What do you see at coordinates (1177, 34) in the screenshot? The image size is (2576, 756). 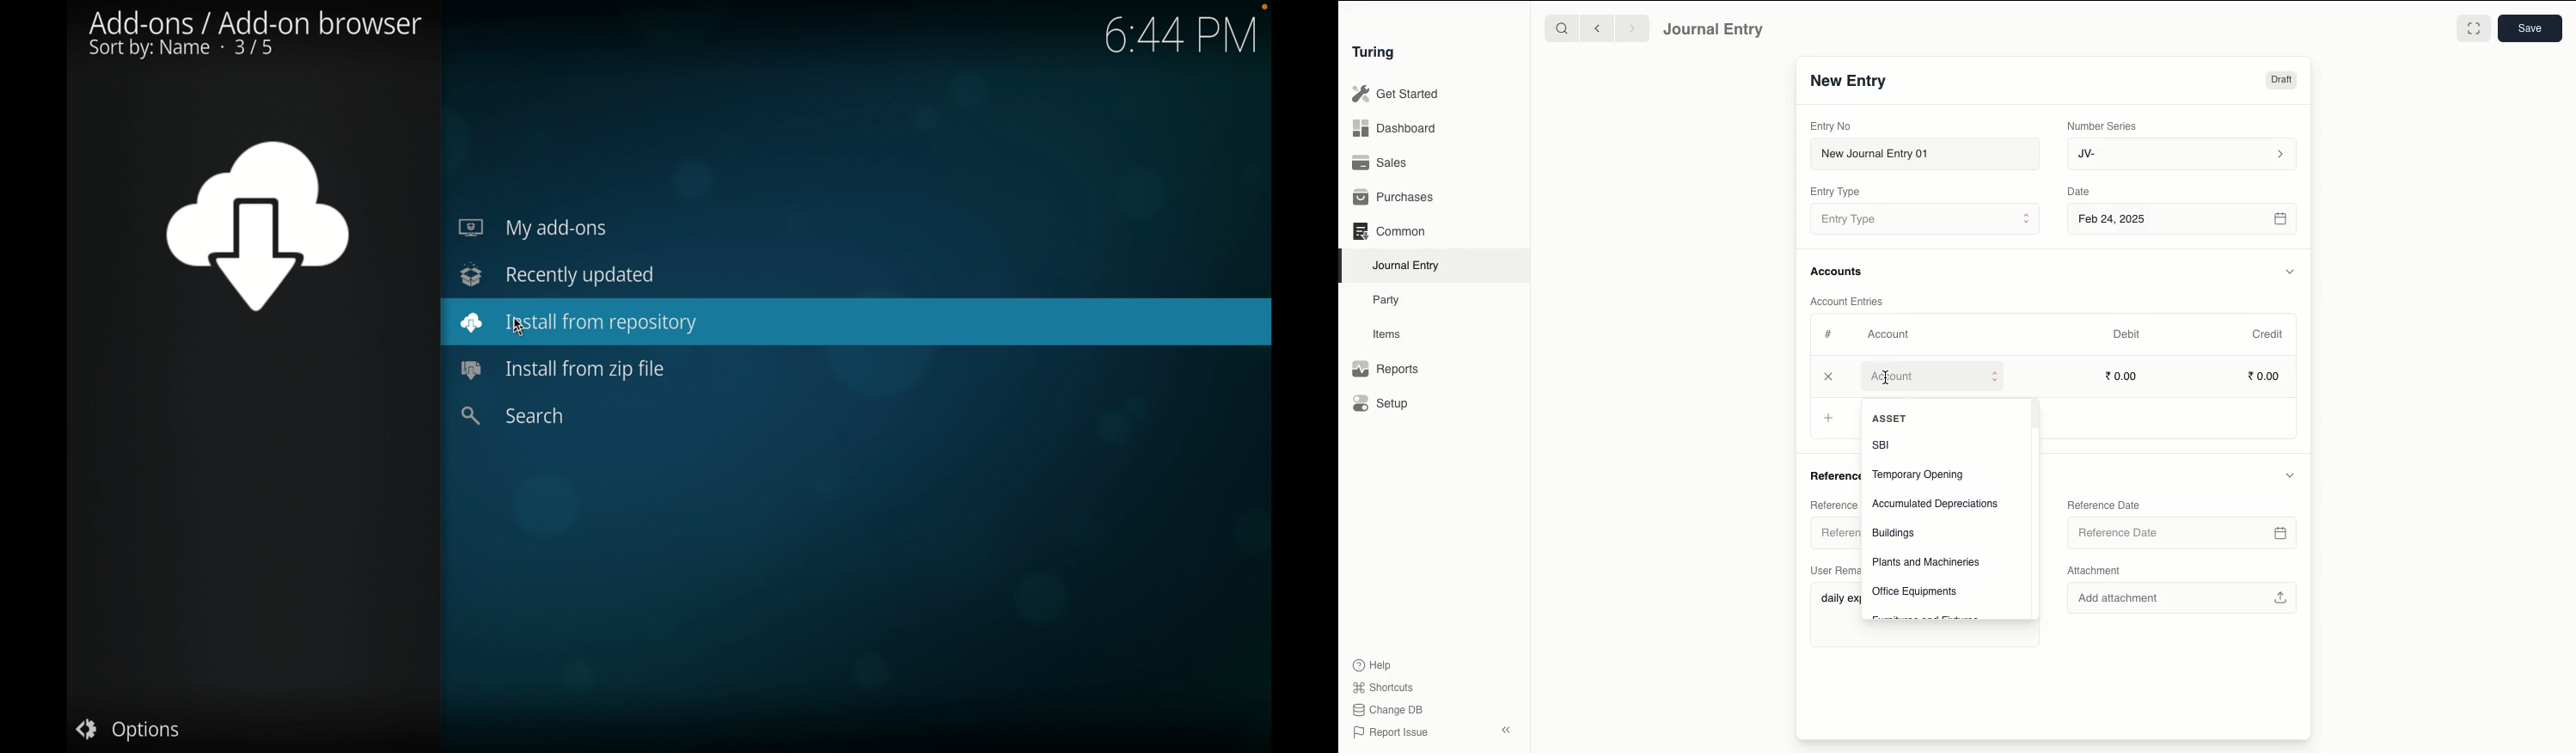 I see `6:44 PM` at bounding box center [1177, 34].